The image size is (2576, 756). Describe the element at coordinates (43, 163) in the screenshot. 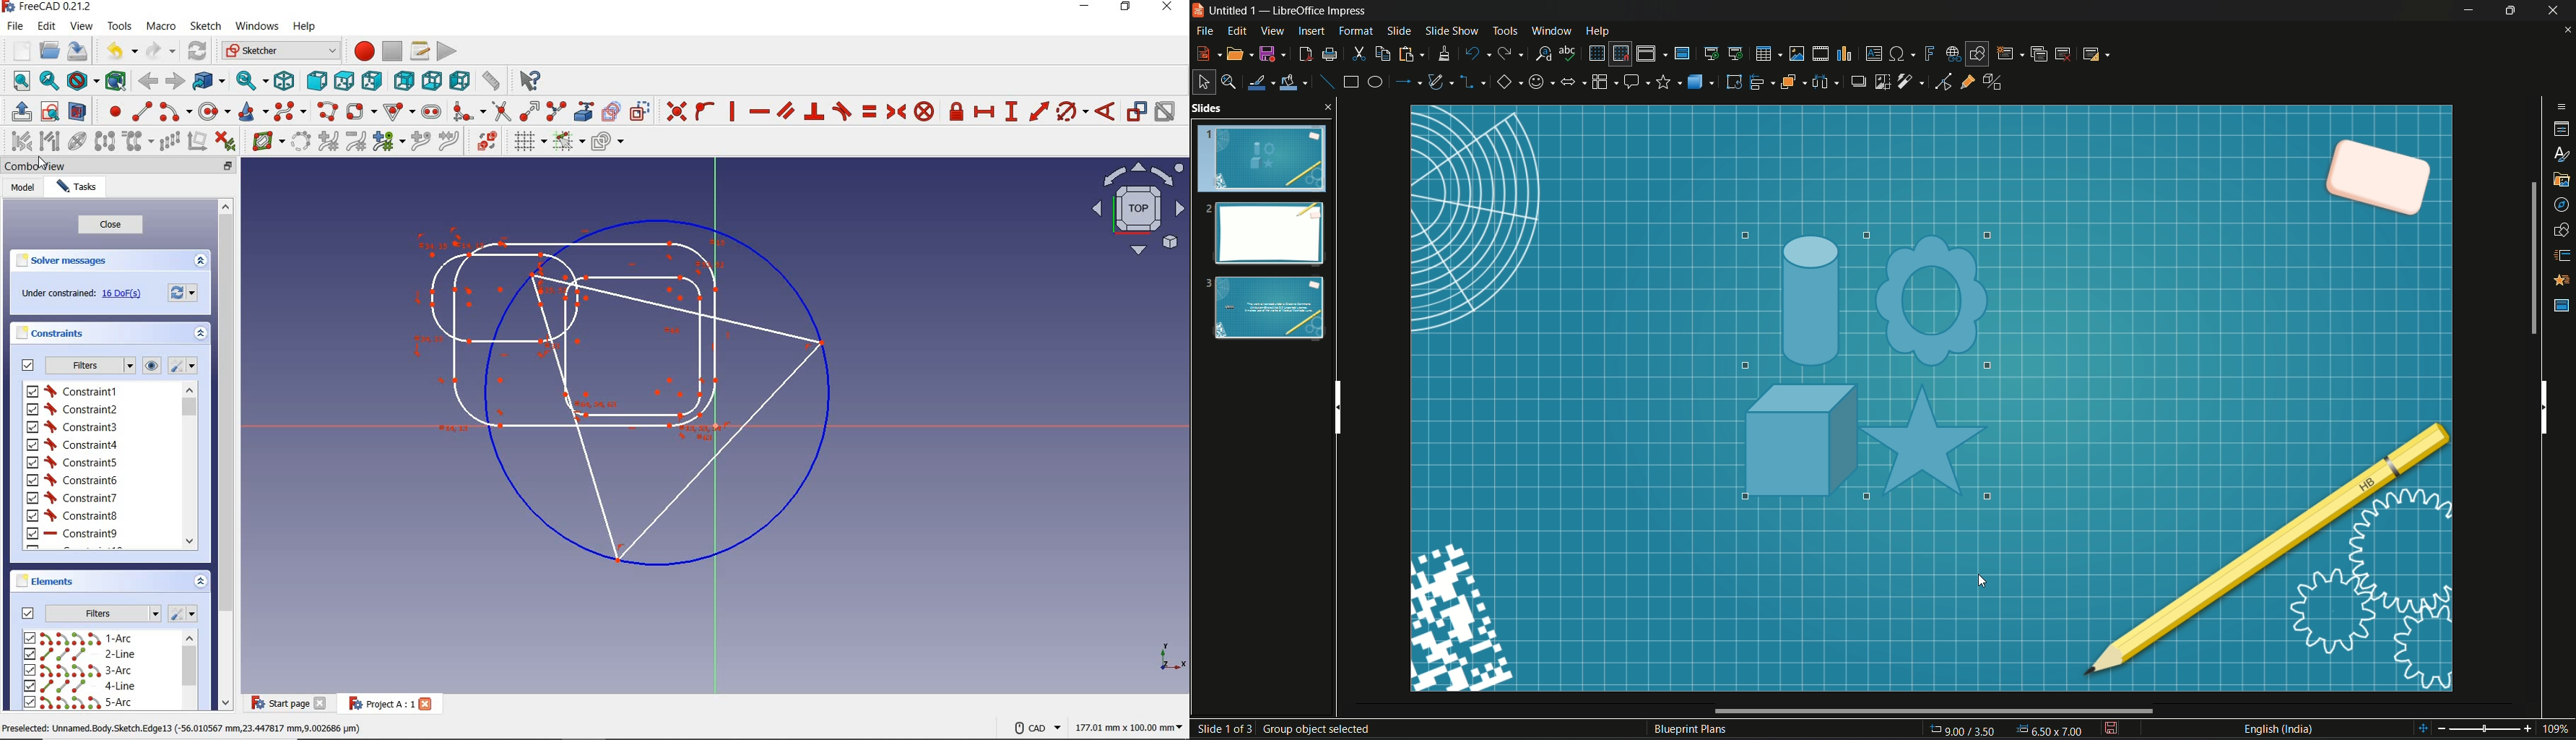

I see `cursor position after saving project` at that location.